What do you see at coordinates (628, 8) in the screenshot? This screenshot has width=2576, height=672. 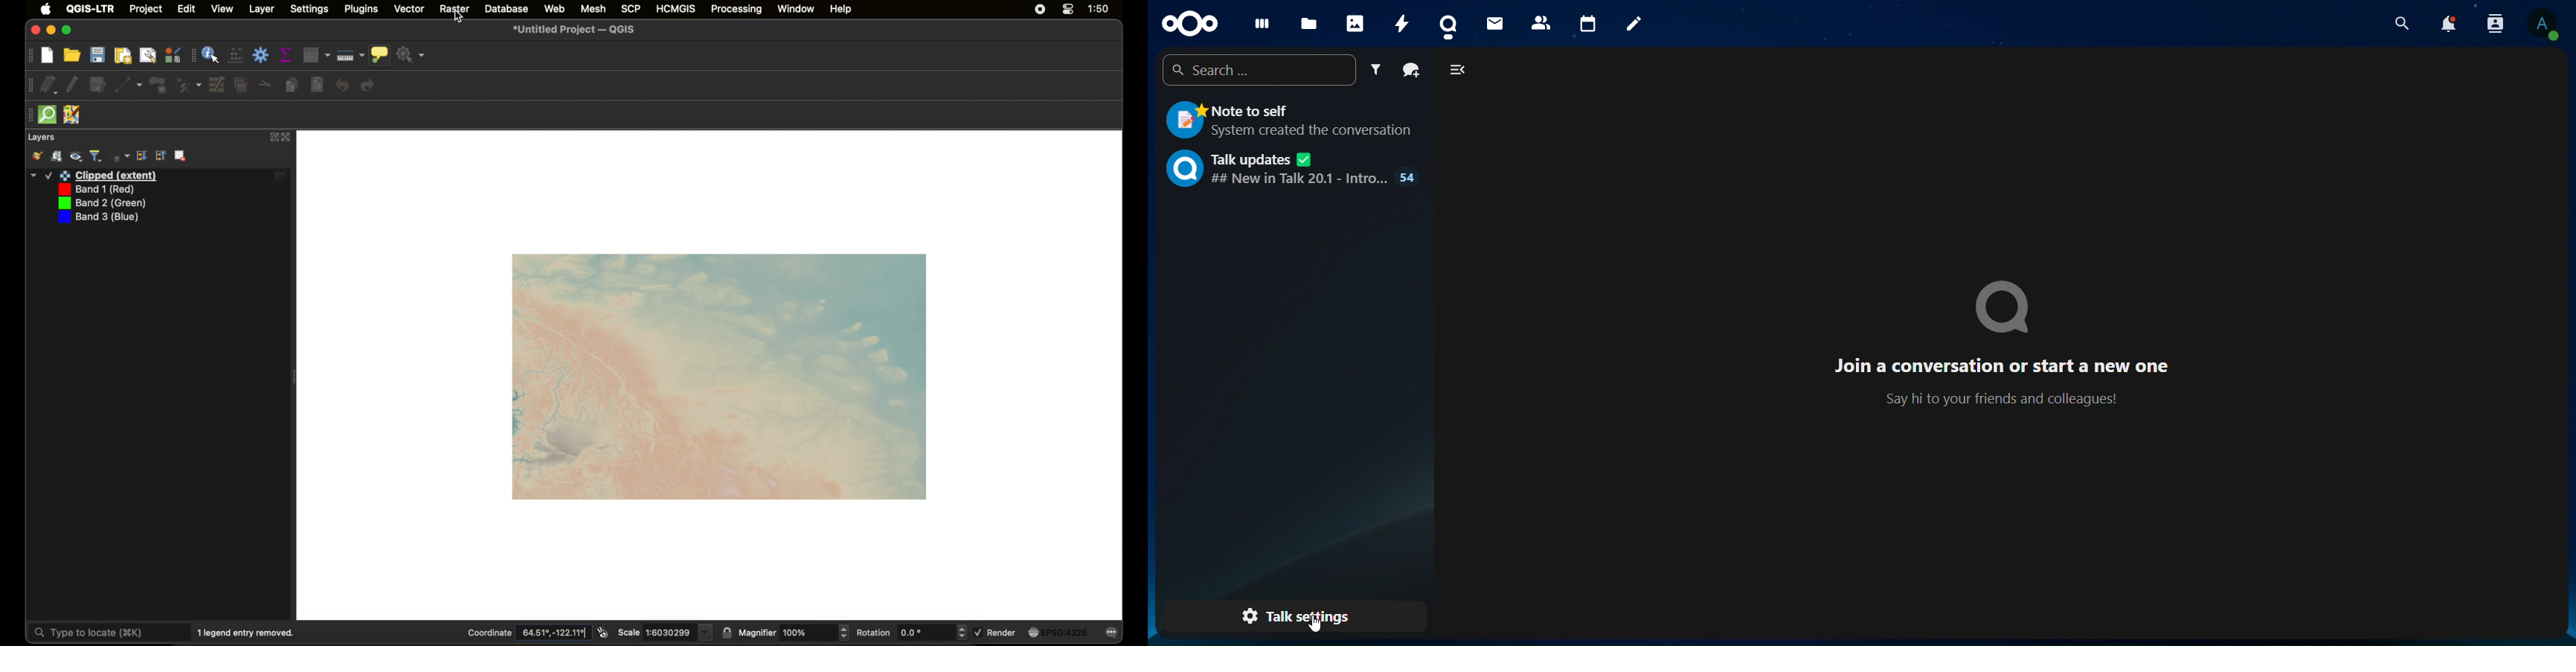 I see `scp` at bounding box center [628, 8].